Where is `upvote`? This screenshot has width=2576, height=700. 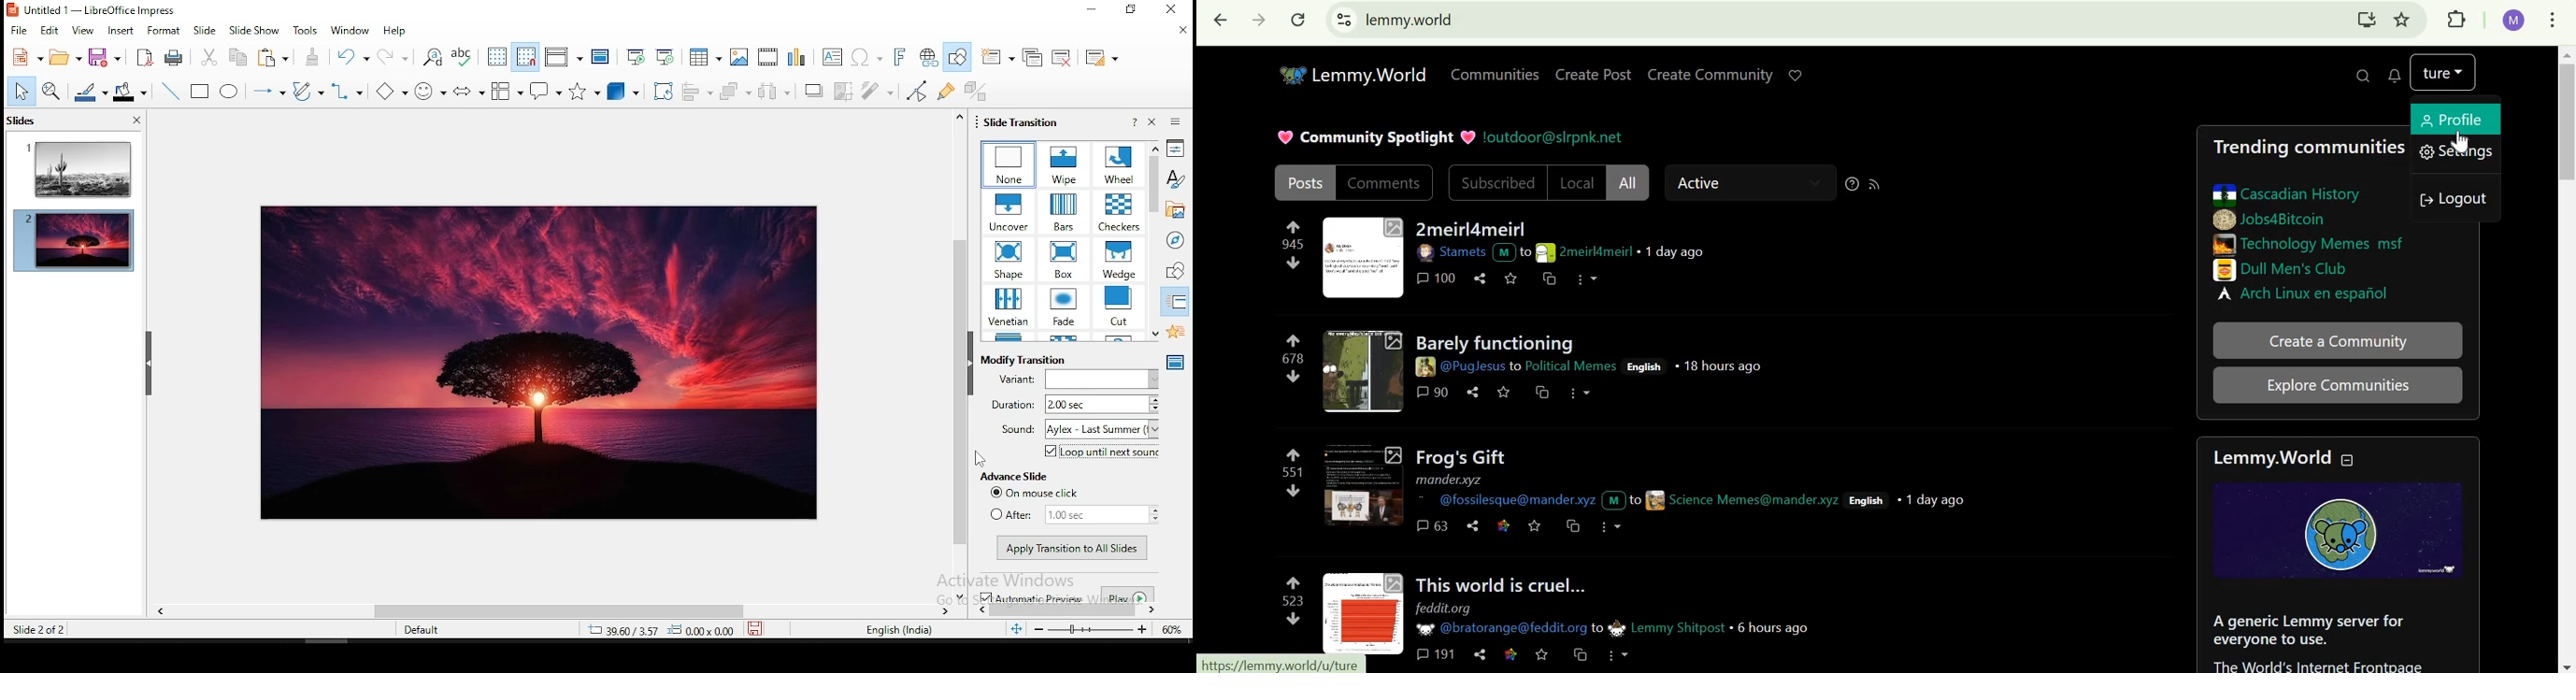
upvote is located at coordinates (1292, 582).